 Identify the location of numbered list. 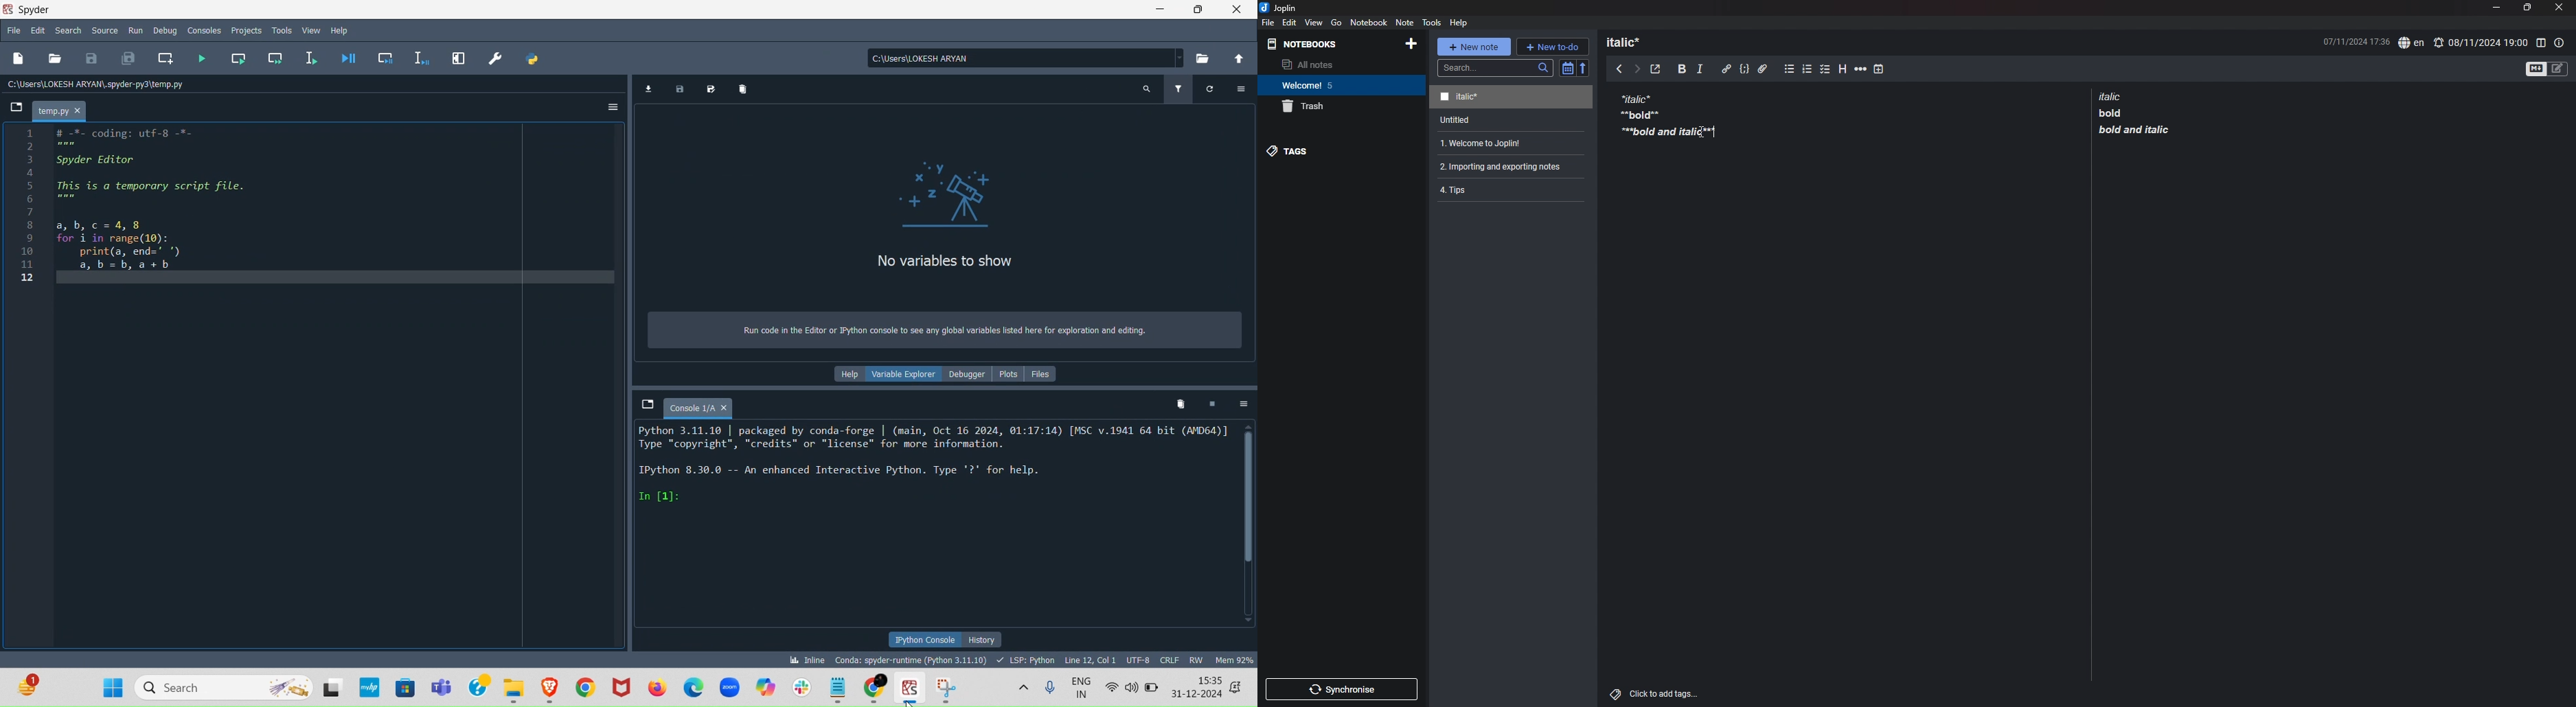
(1808, 71).